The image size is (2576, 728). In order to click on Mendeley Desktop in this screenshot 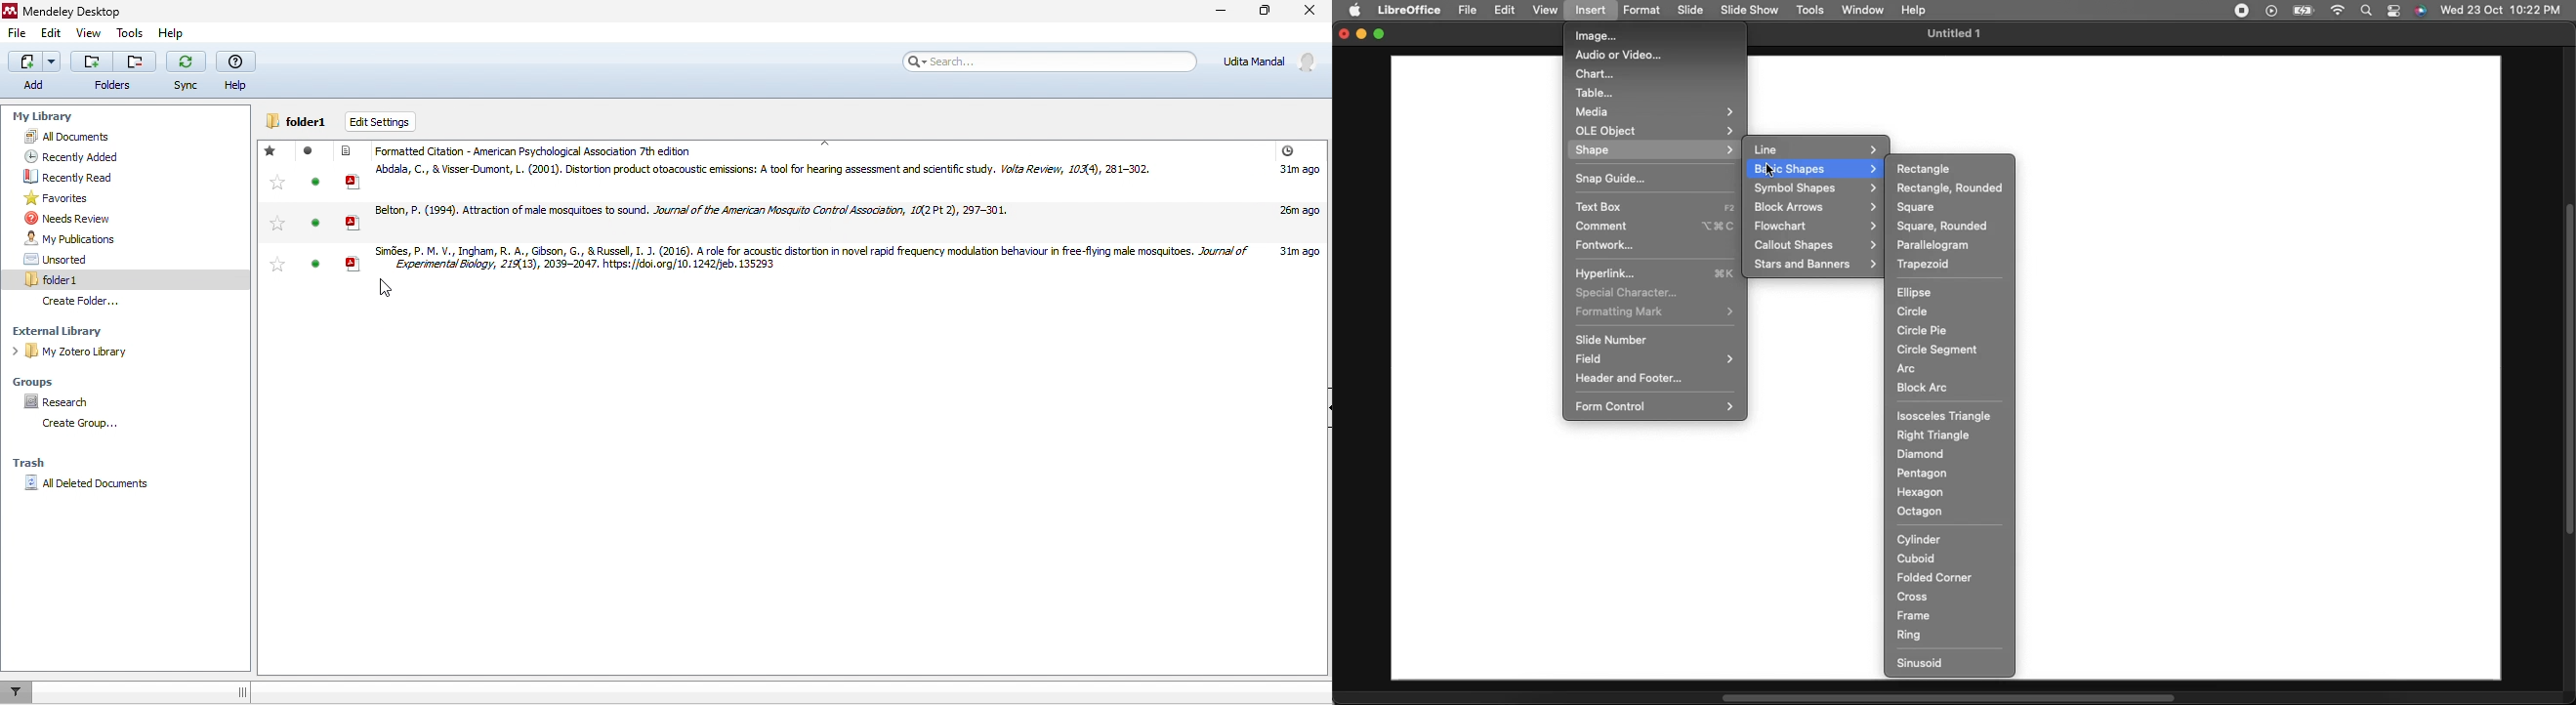, I will do `click(67, 11)`.